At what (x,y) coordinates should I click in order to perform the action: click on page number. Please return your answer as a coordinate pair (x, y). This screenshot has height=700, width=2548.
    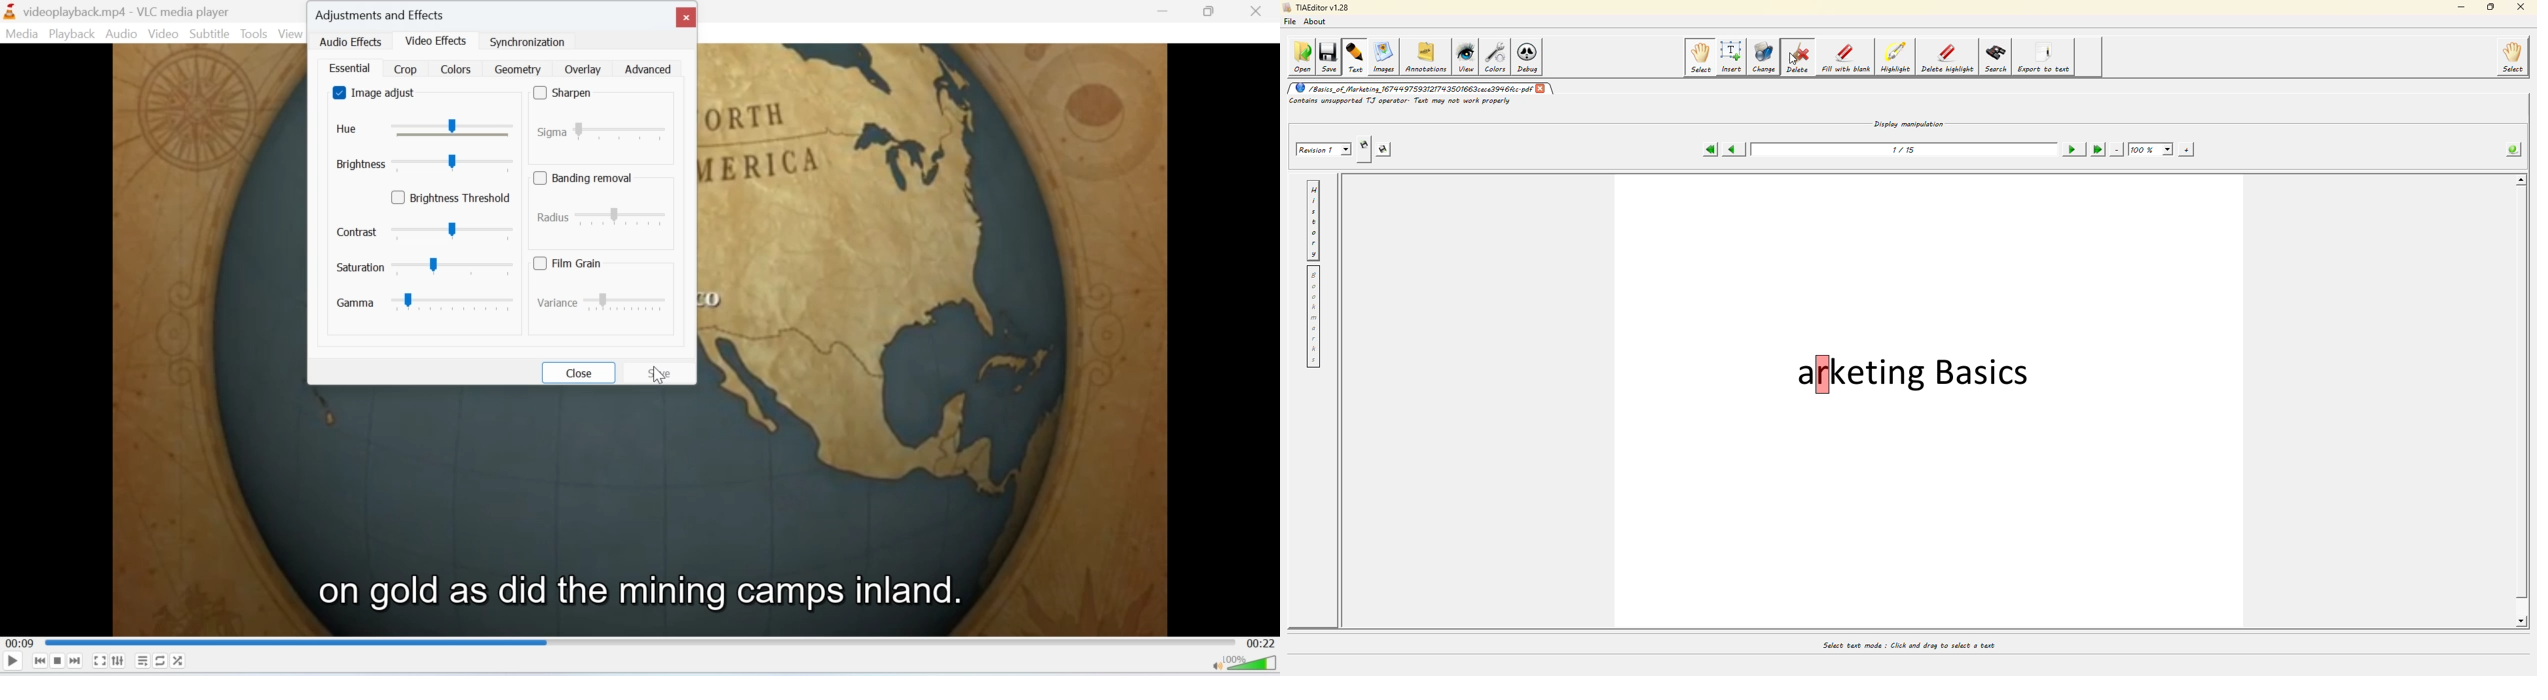
    Looking at the image, I should click on (1905, 149).